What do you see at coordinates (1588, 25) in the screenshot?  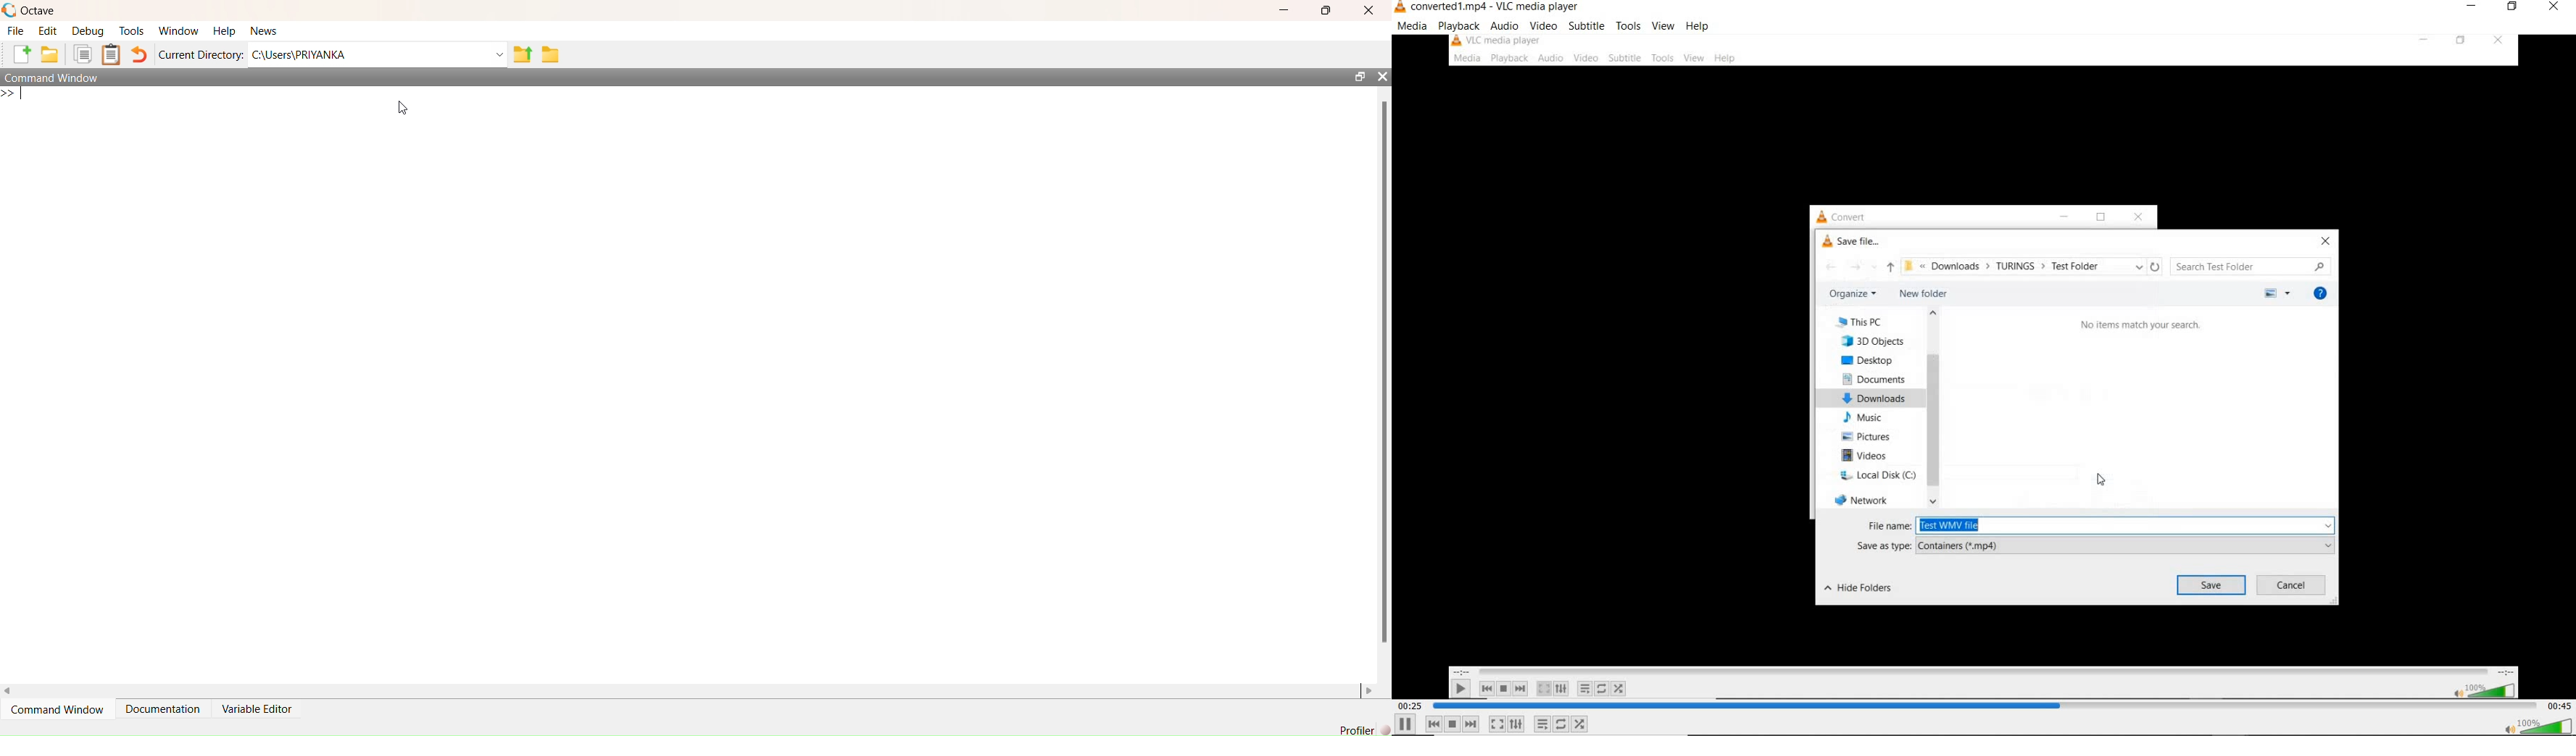 I see `subtitle` at bounding box center [1588, 25].